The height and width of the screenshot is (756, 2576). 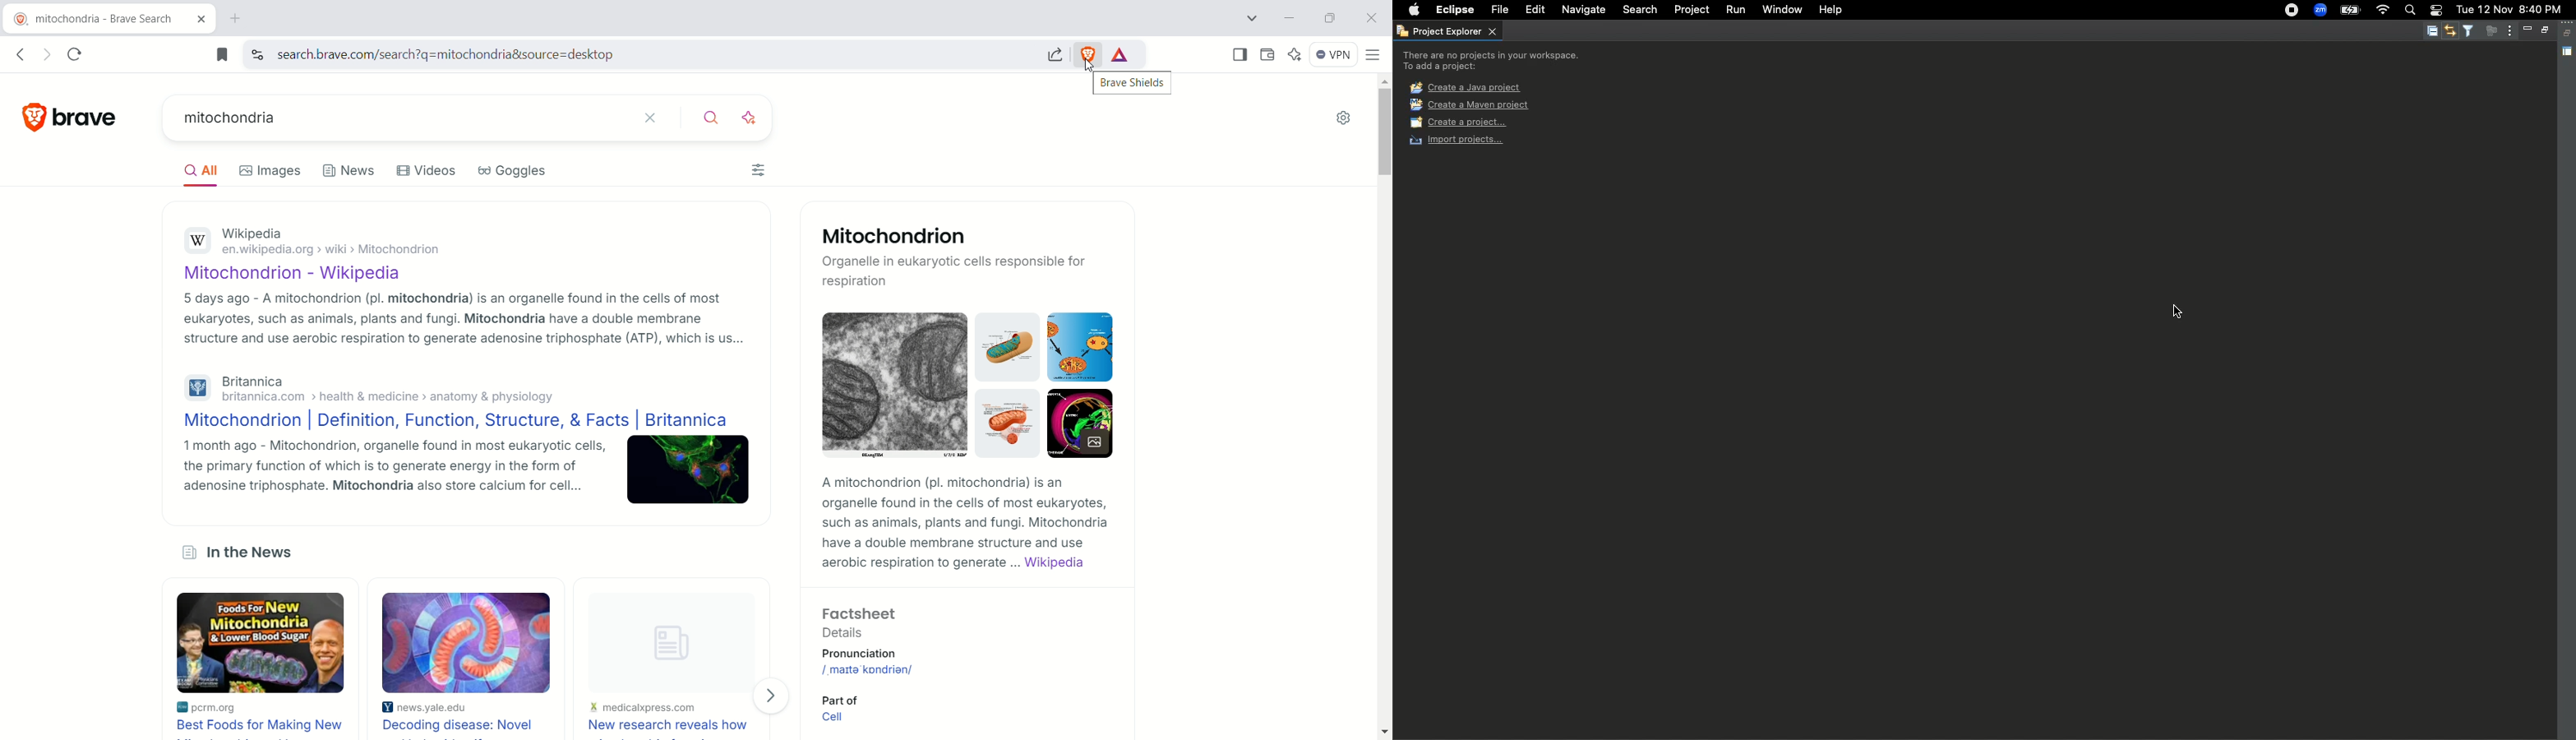 I want to click on brave shields, so click(x=1135, y=83).